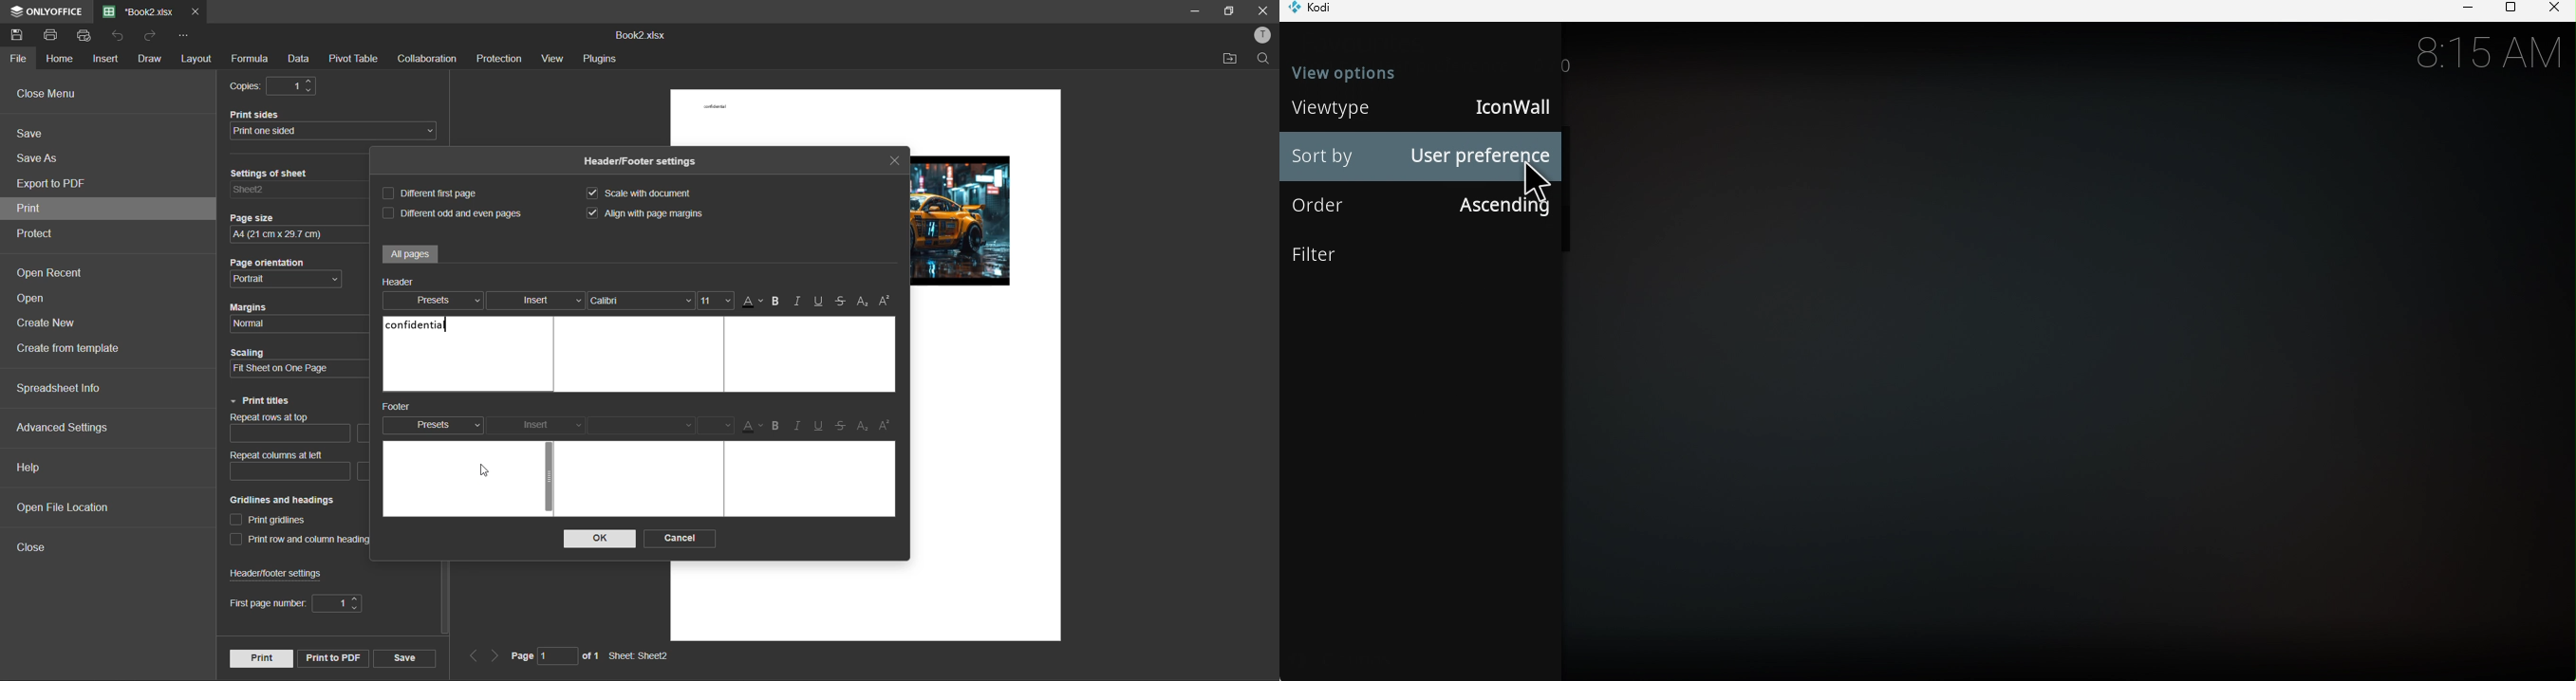 The height and width of the screenshot is (700, 2576). What do you see at coordinates (820, 301) in the screenshot?
I see `underline` at bounding box center [820, 301].